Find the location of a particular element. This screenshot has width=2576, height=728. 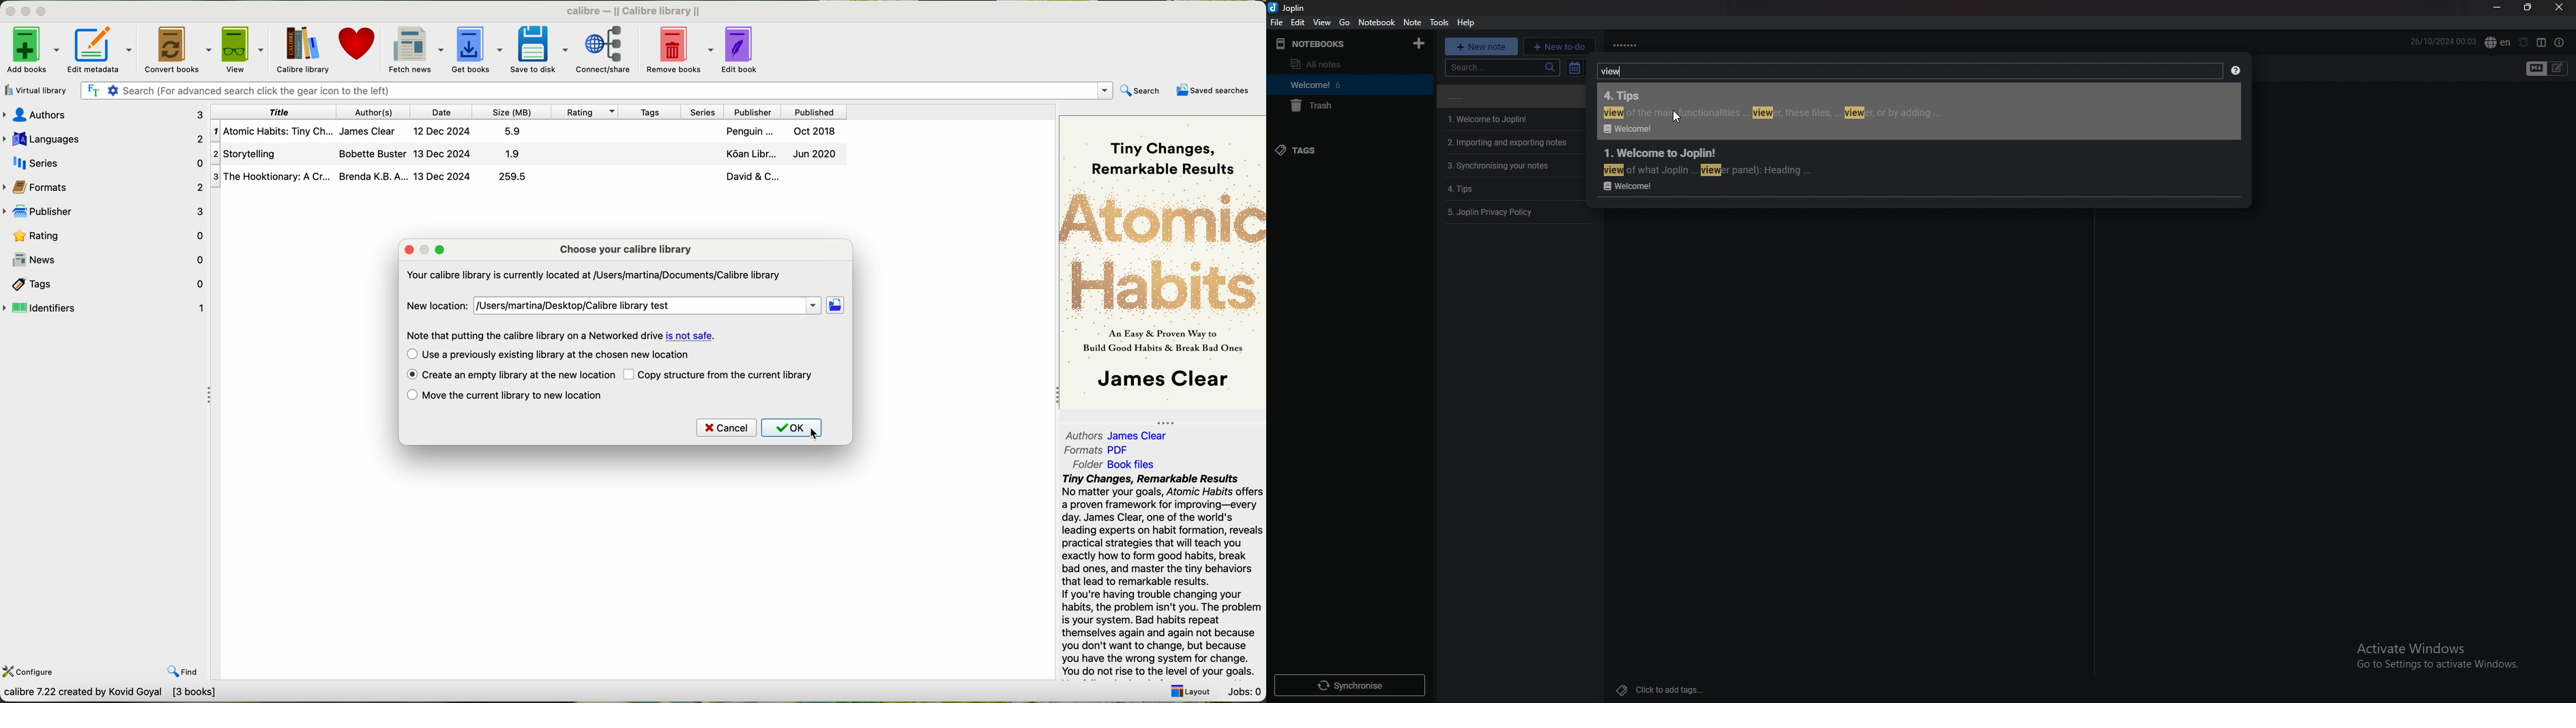

view is located at coordinates (1322, 22).